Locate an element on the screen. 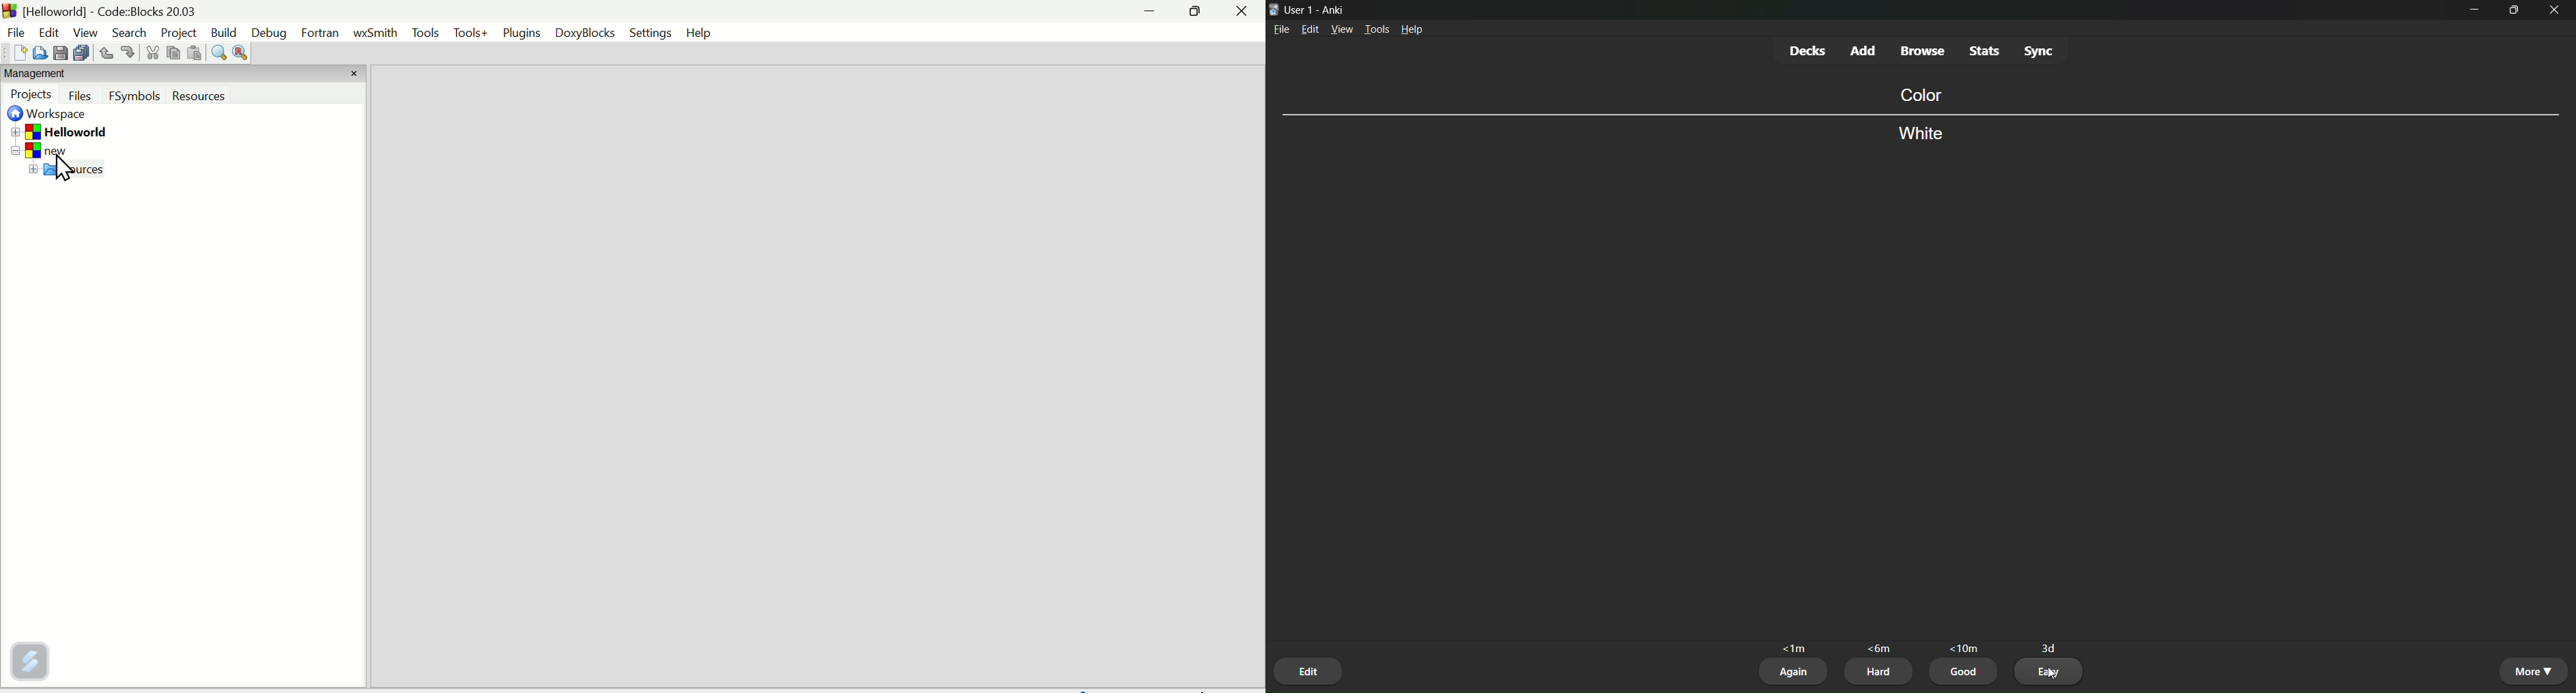 This screenshot has height=700, width=2576. color is located at coordinates (1918, 94).